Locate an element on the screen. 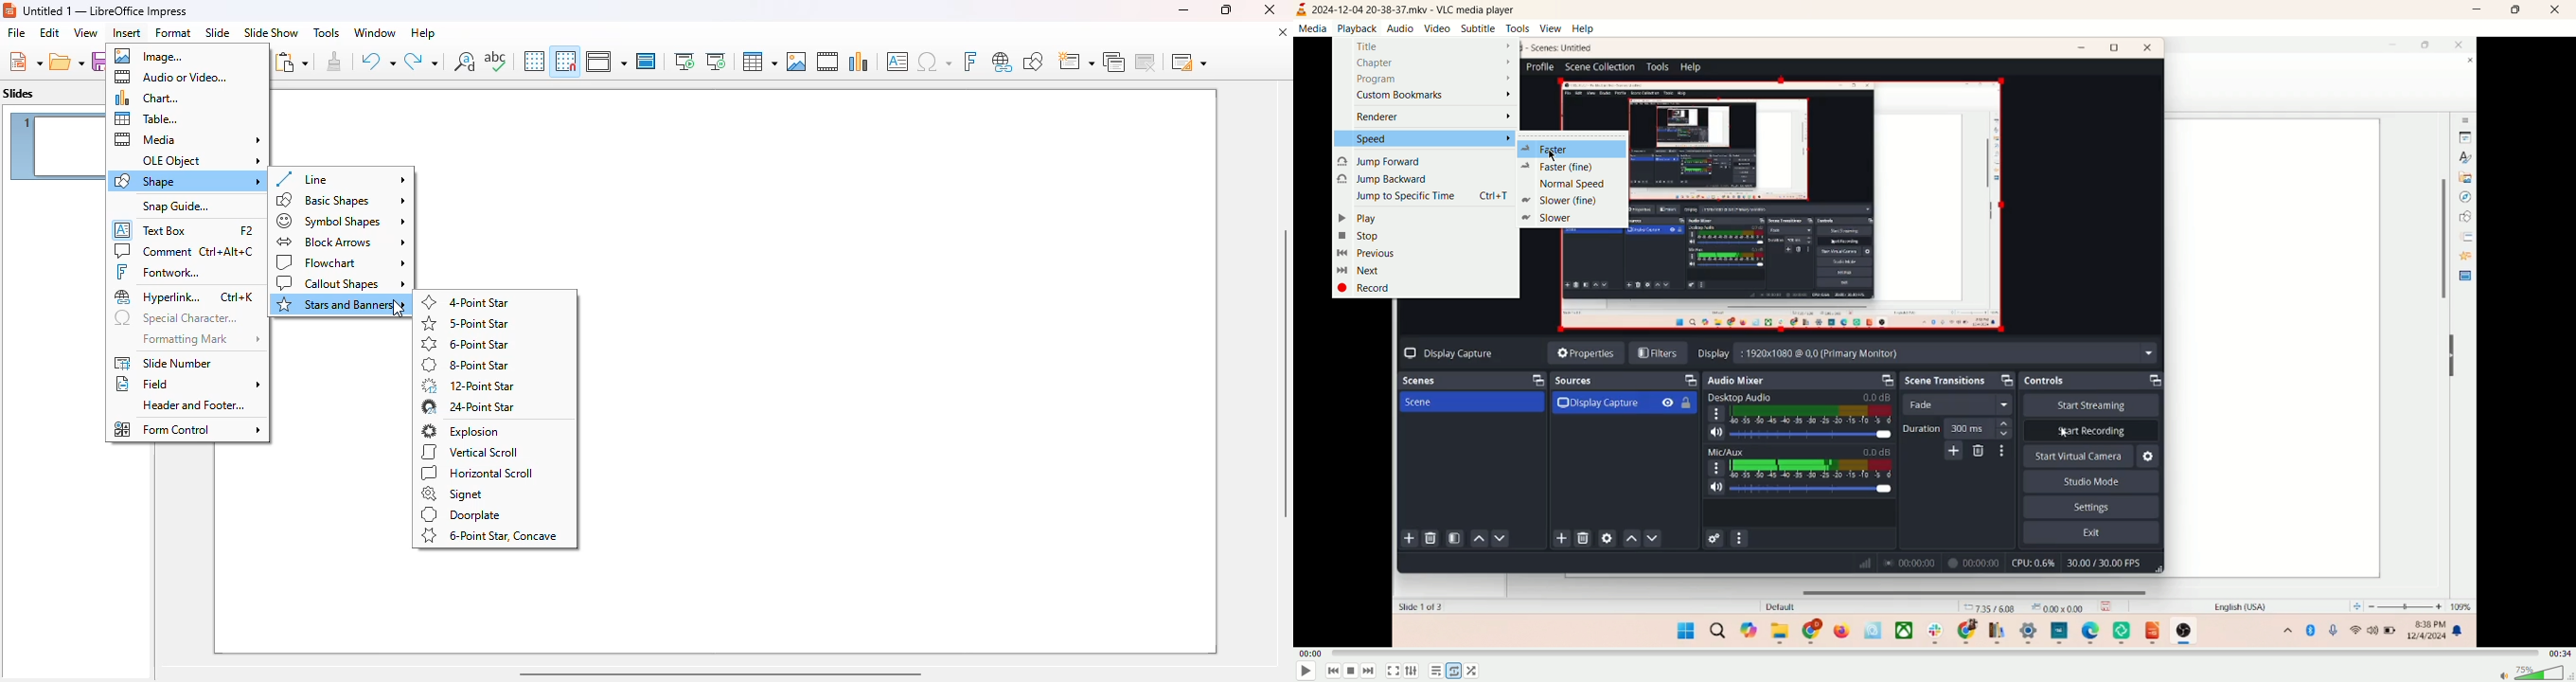  special characters is located at coordinates (176, 319).